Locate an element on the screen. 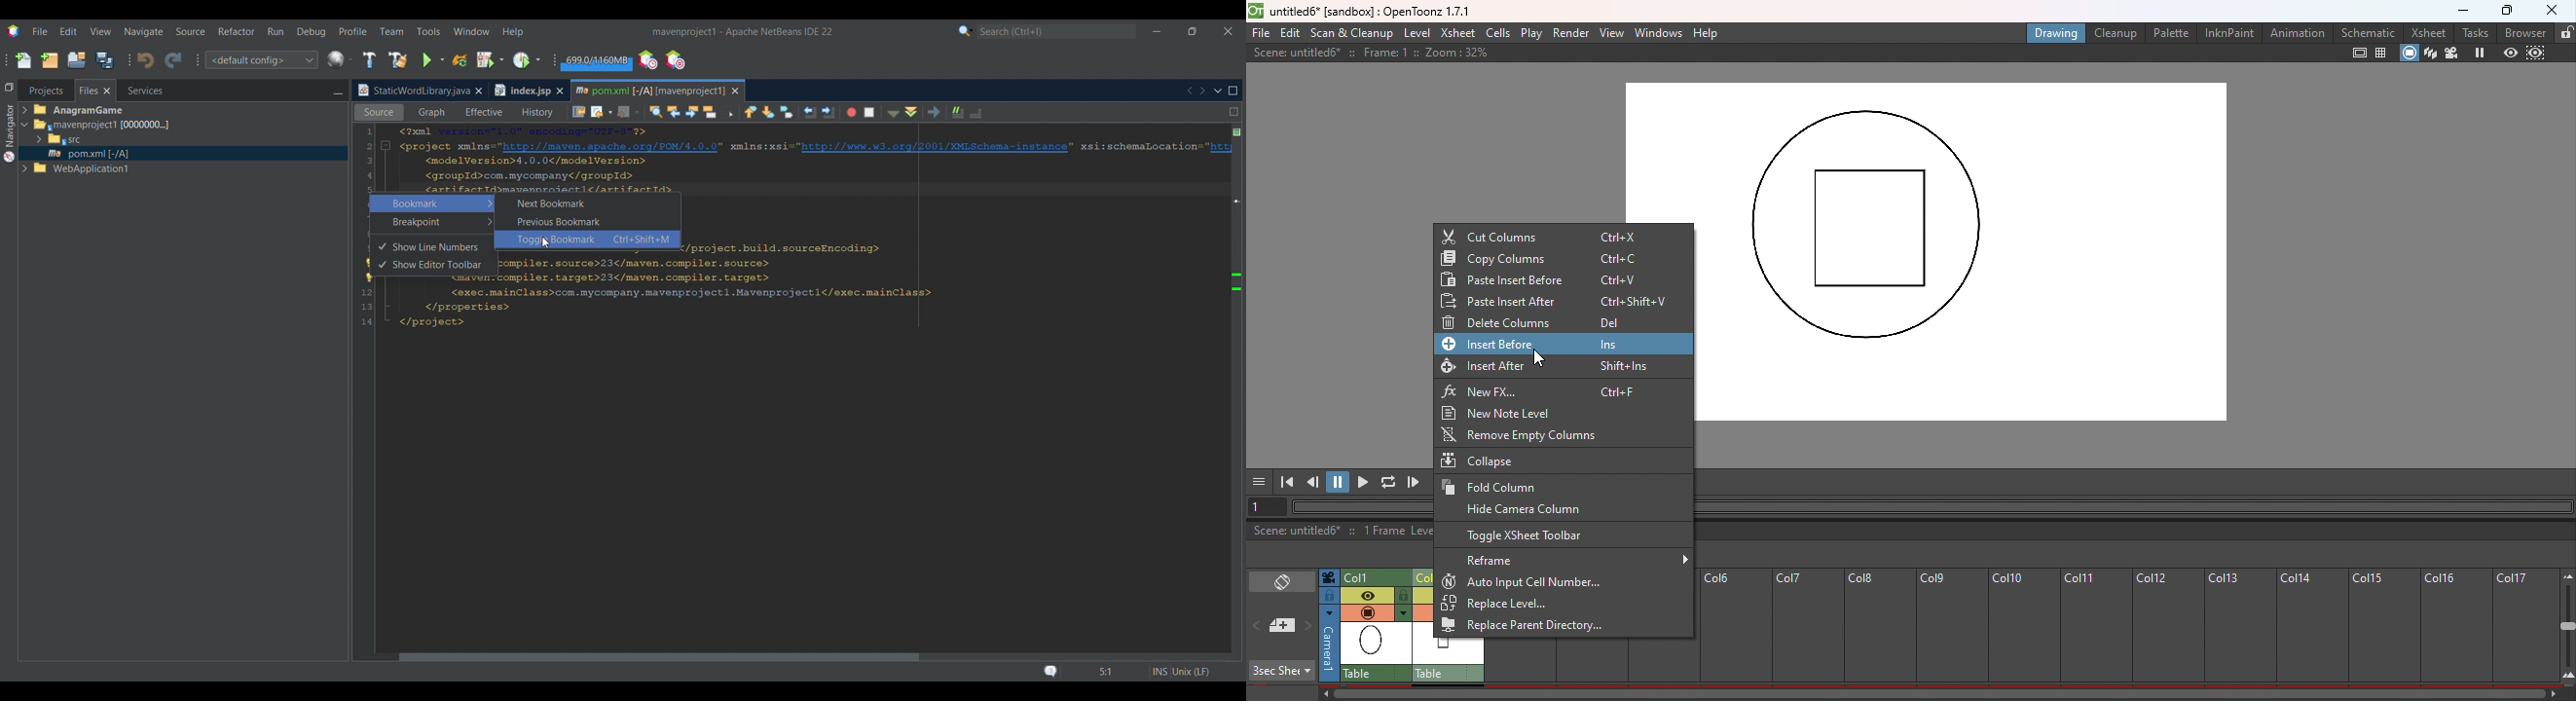 This screenshot has width=2576, height=728. Profile menu is located at coordinates (353, 31).